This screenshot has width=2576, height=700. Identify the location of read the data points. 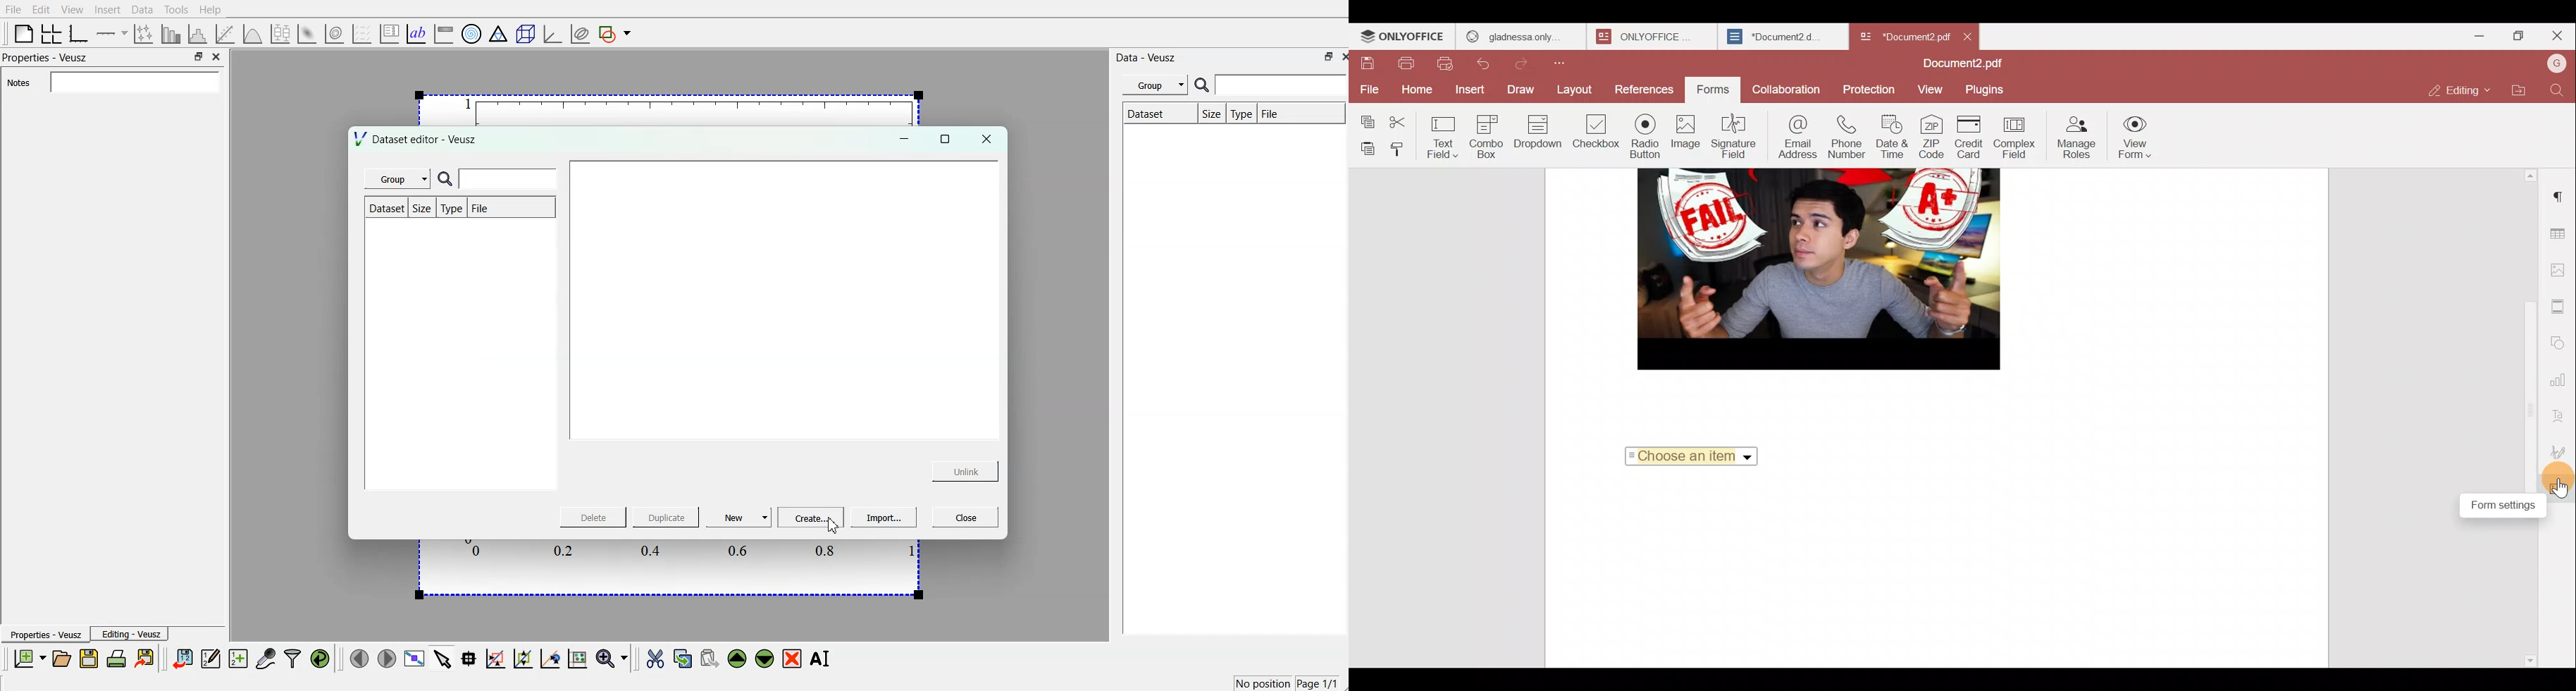
(471, 660).